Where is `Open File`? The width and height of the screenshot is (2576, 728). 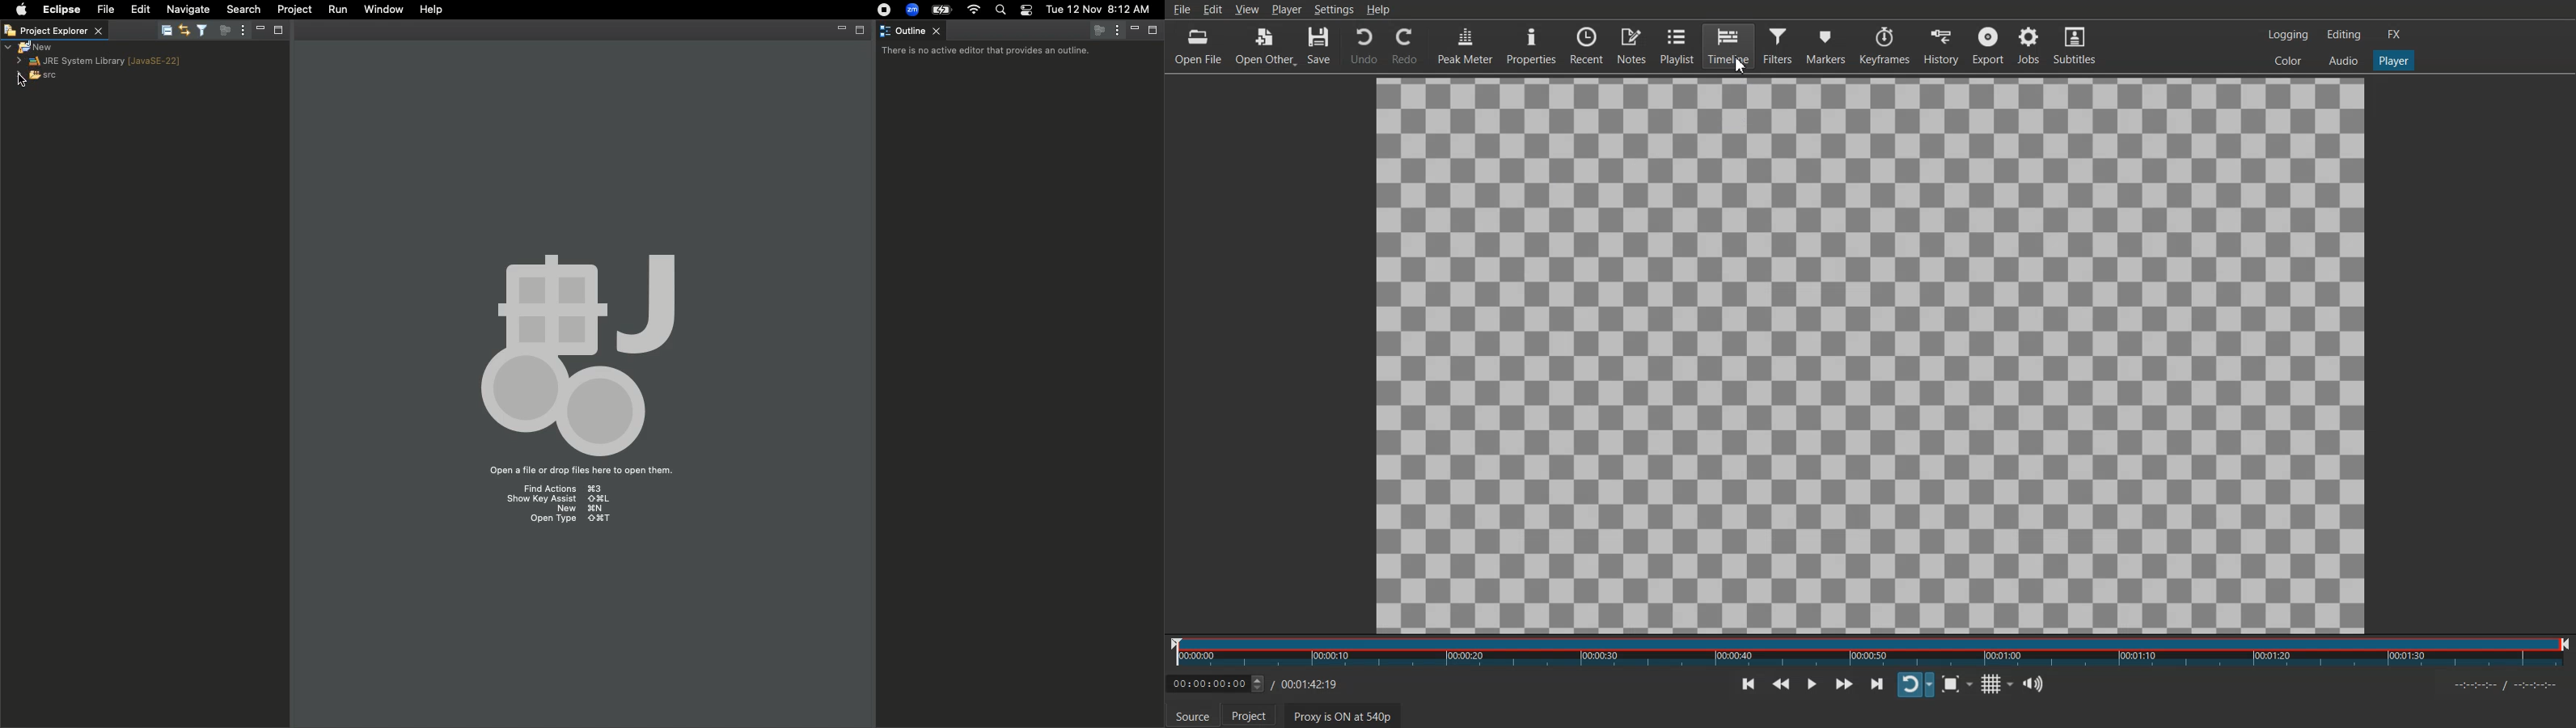 Open File is located at coordinates (1200, 46).